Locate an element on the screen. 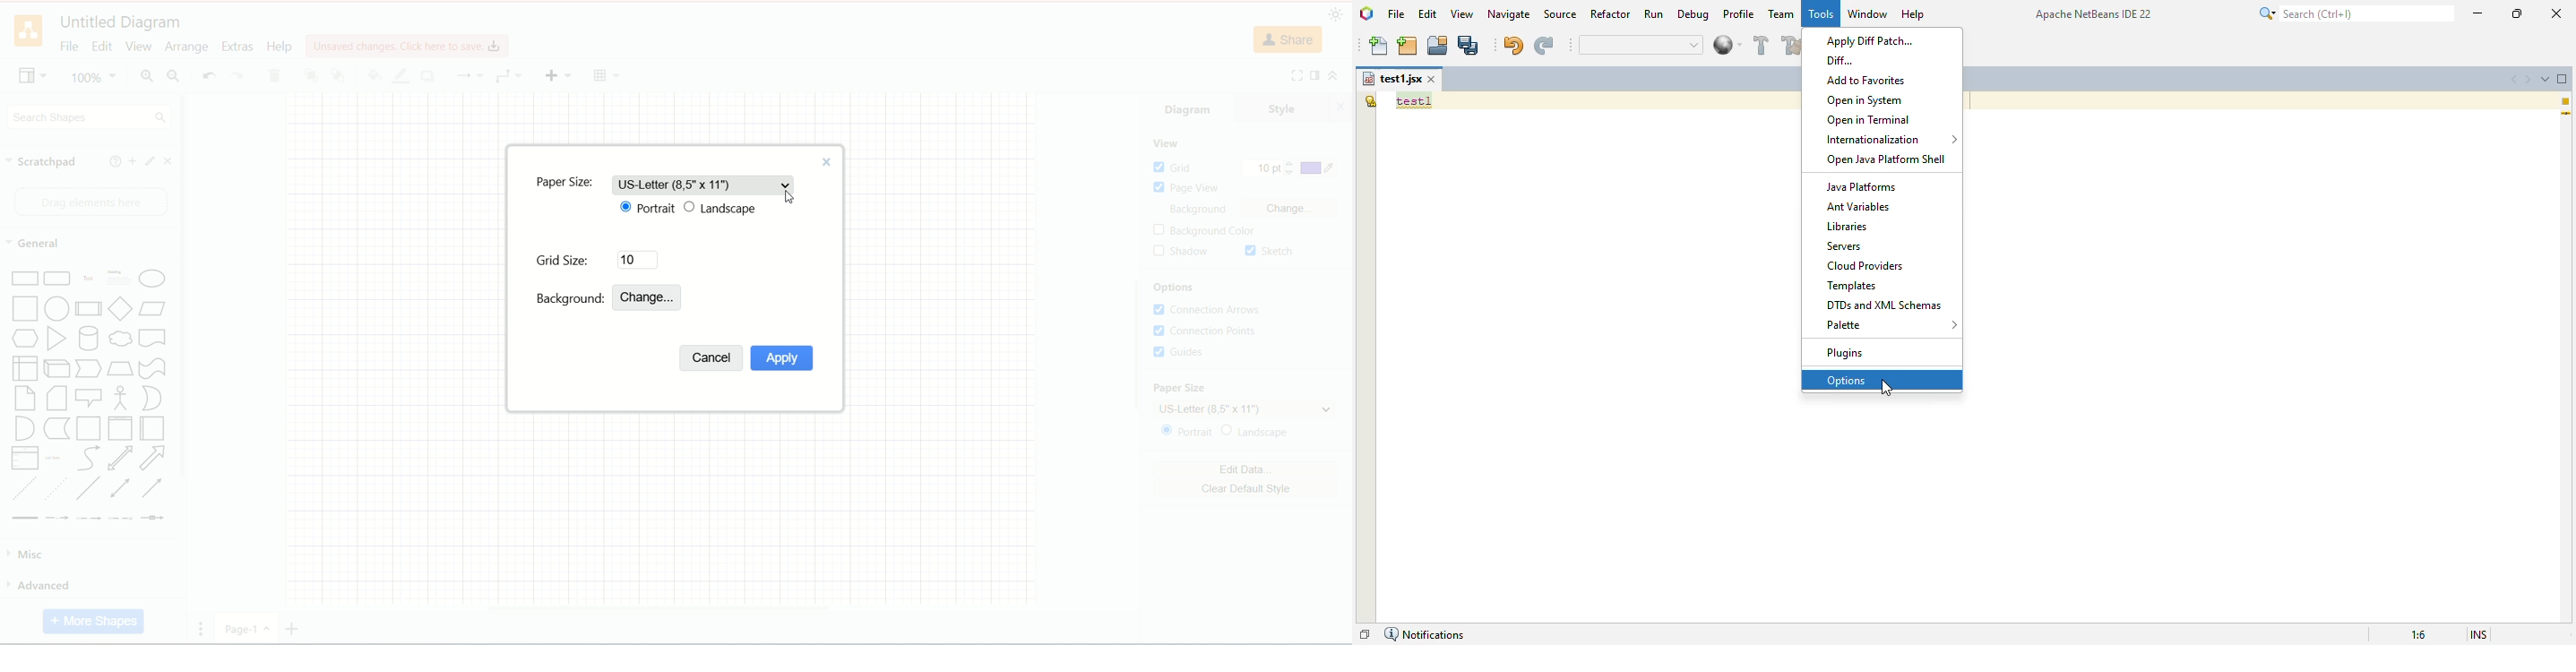 This screenshot has height=672, width=2576. options is located at coordinates (1182, 289).